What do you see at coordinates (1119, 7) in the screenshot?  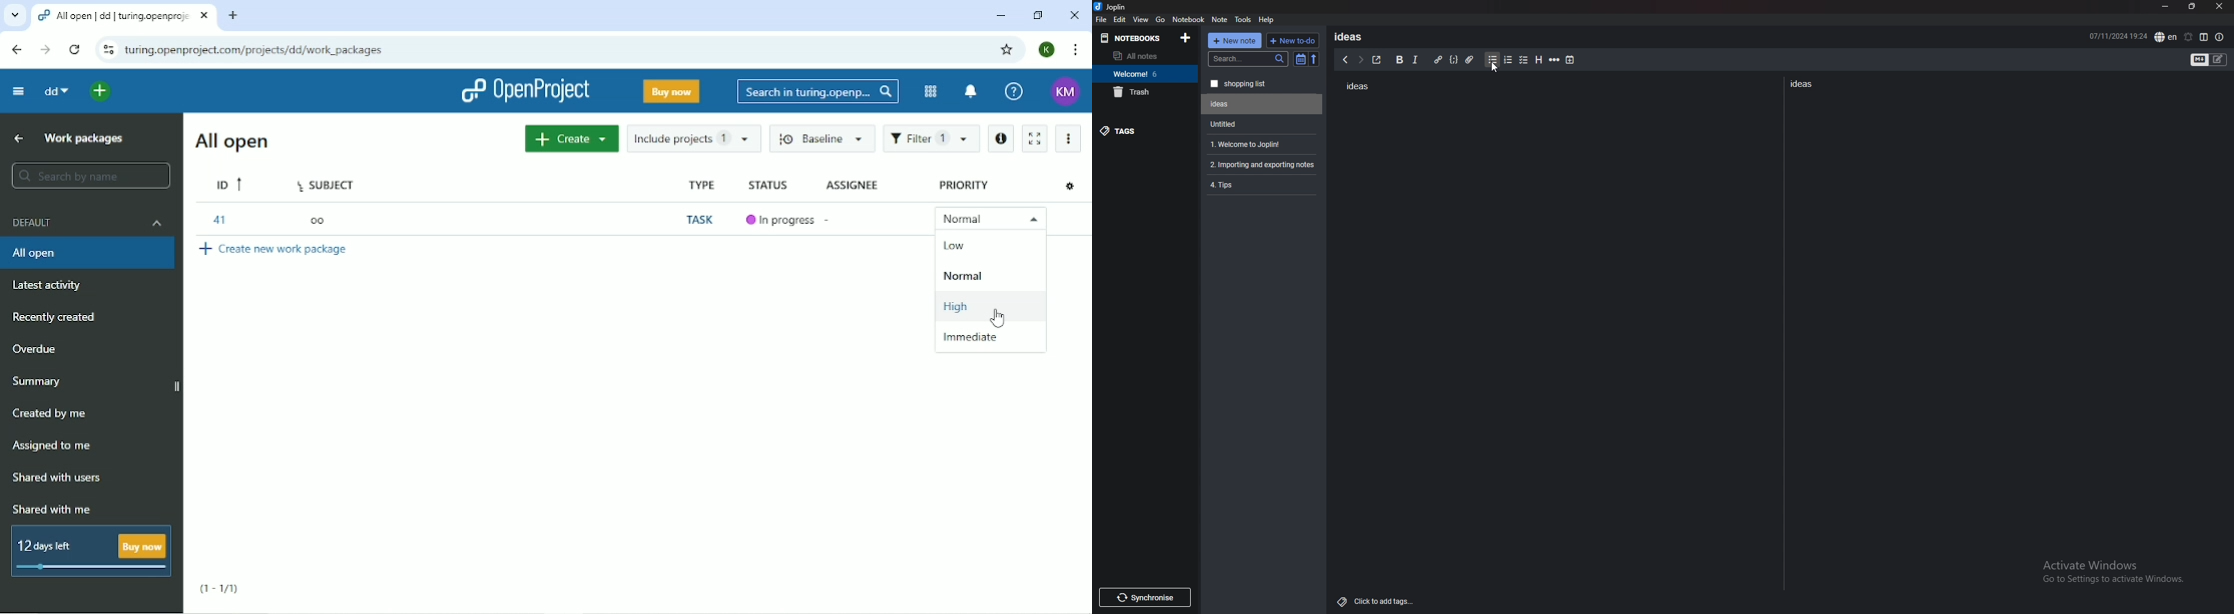 I see `Joplin` at bounding box center [1119, 7].